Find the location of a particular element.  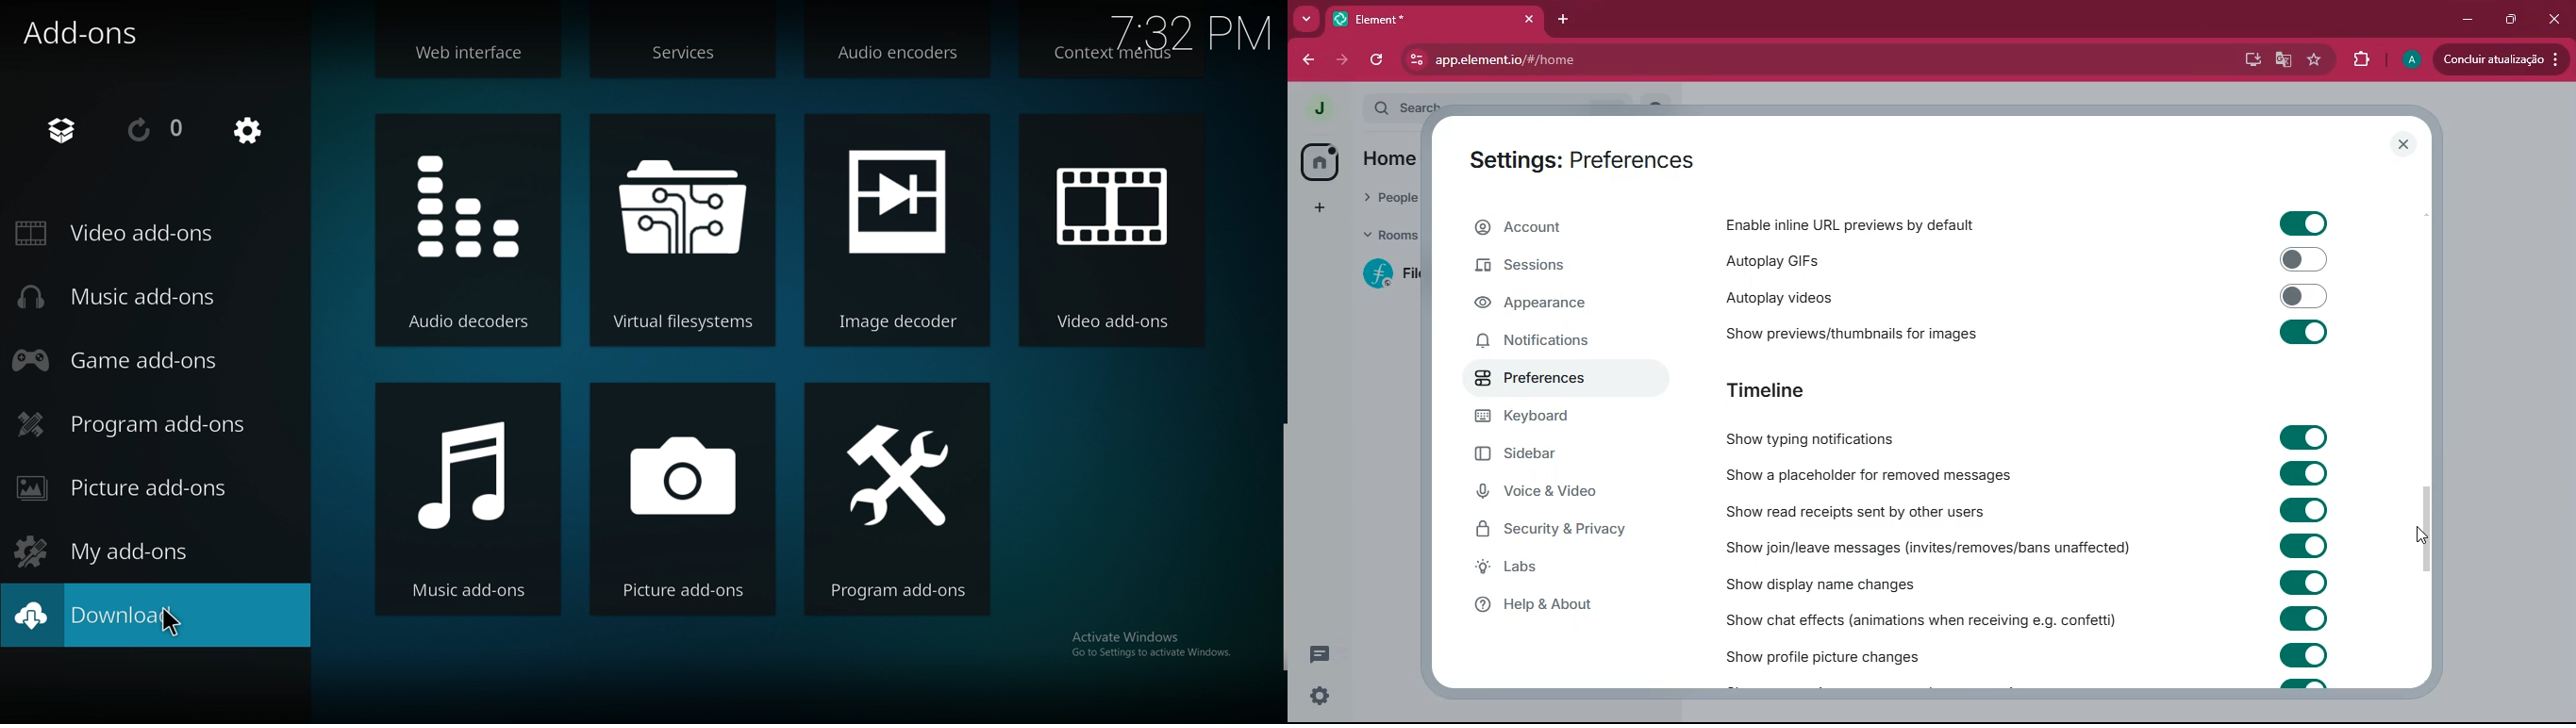

help & about is located at coordinates (1559, 602).